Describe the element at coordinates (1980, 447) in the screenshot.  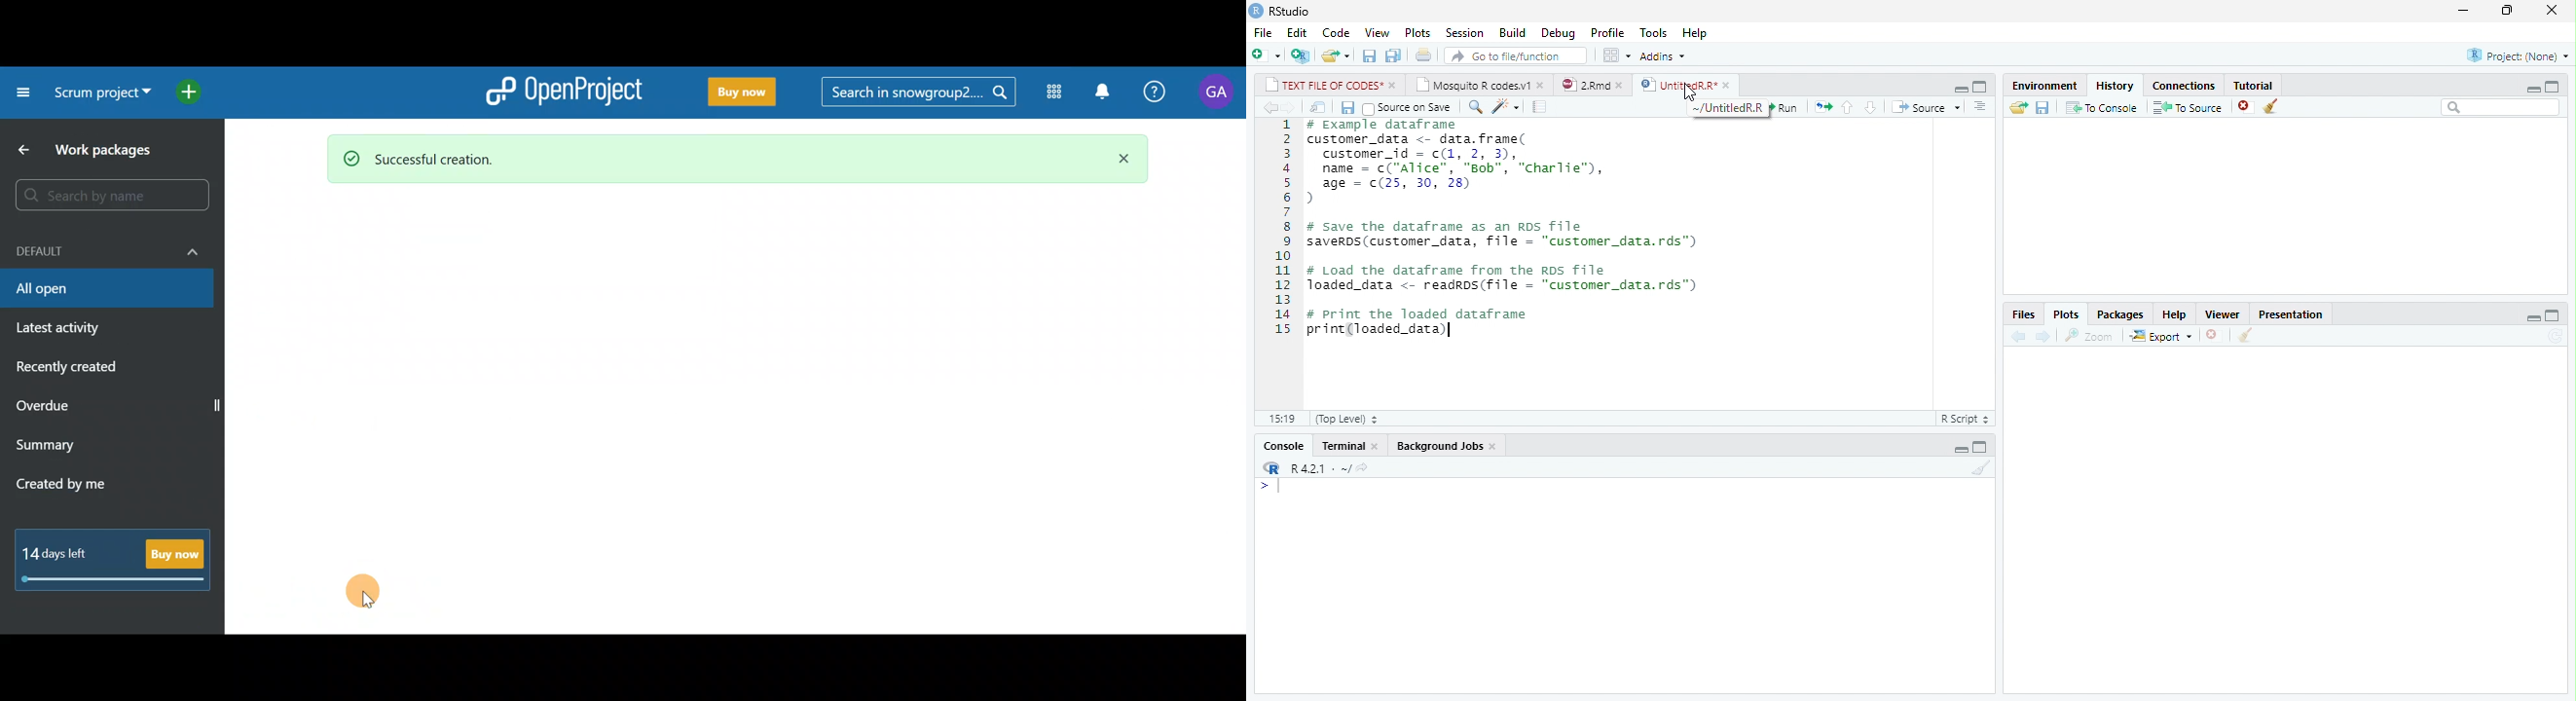
I see `maximize` at that location.